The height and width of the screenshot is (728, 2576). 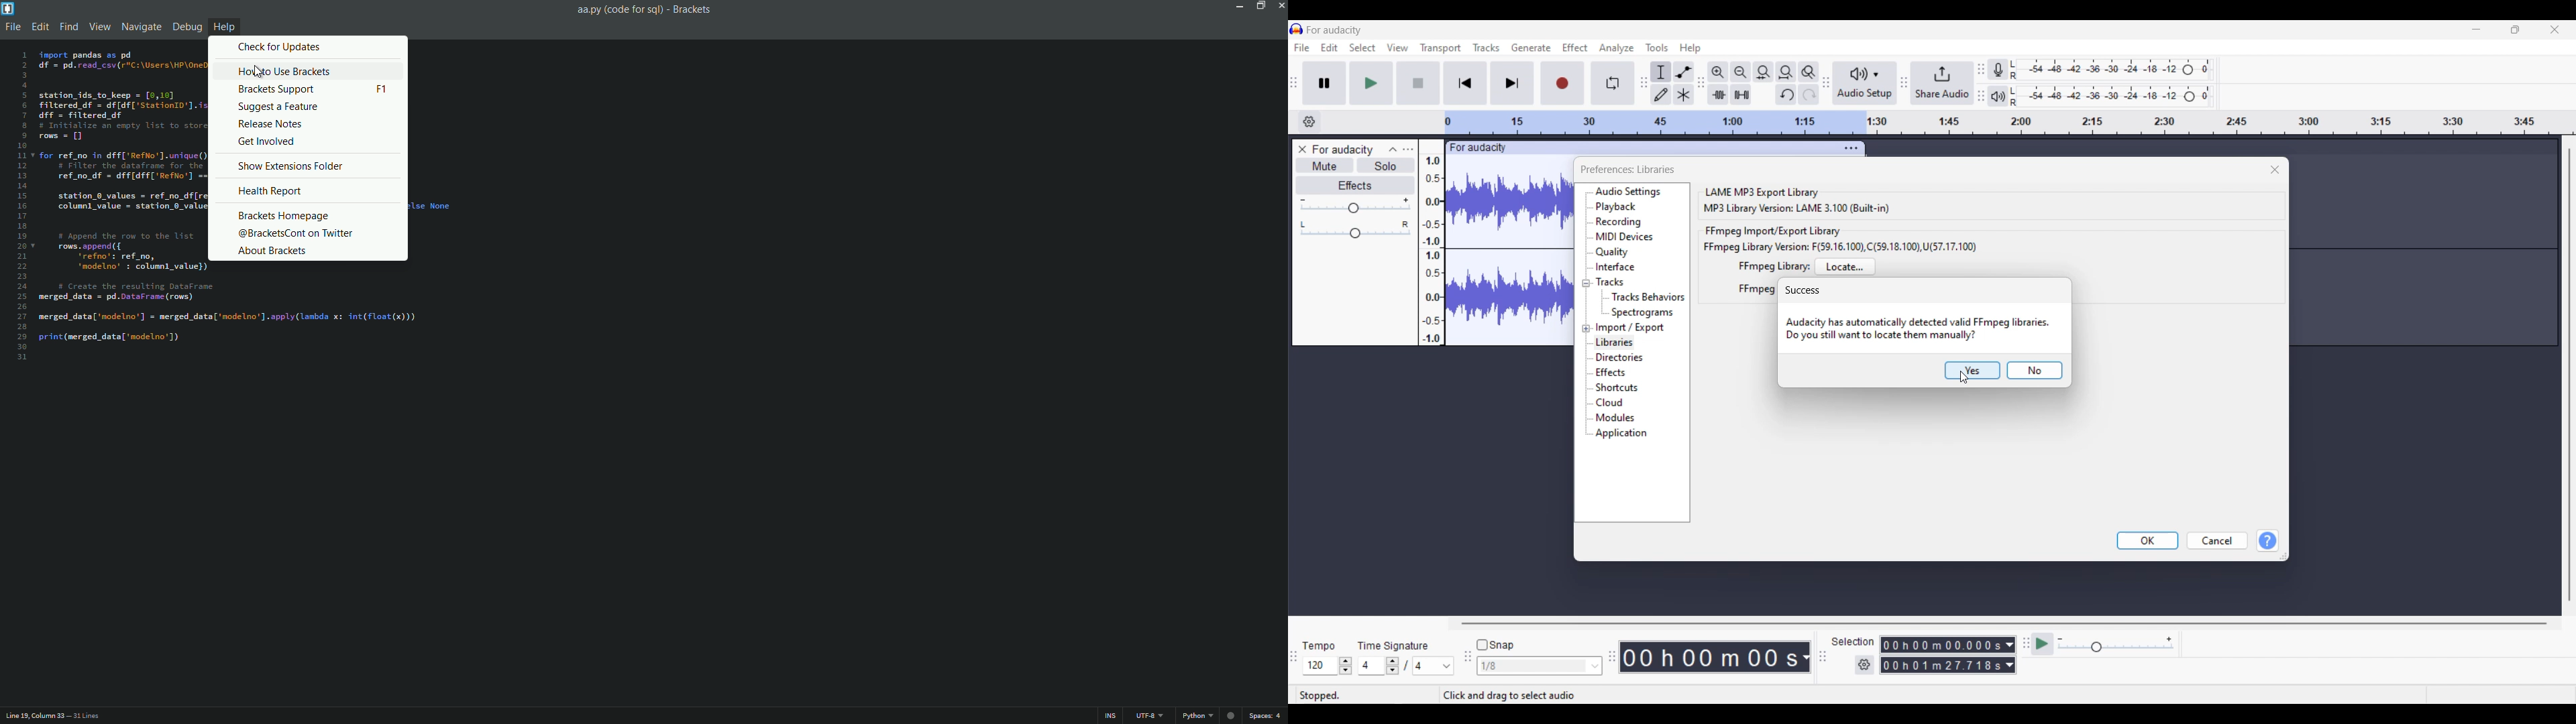 What do you see at coordinates (1328, 666) in the screenshot?
I see `Tempo settings` at bounding box center [1328, 666].